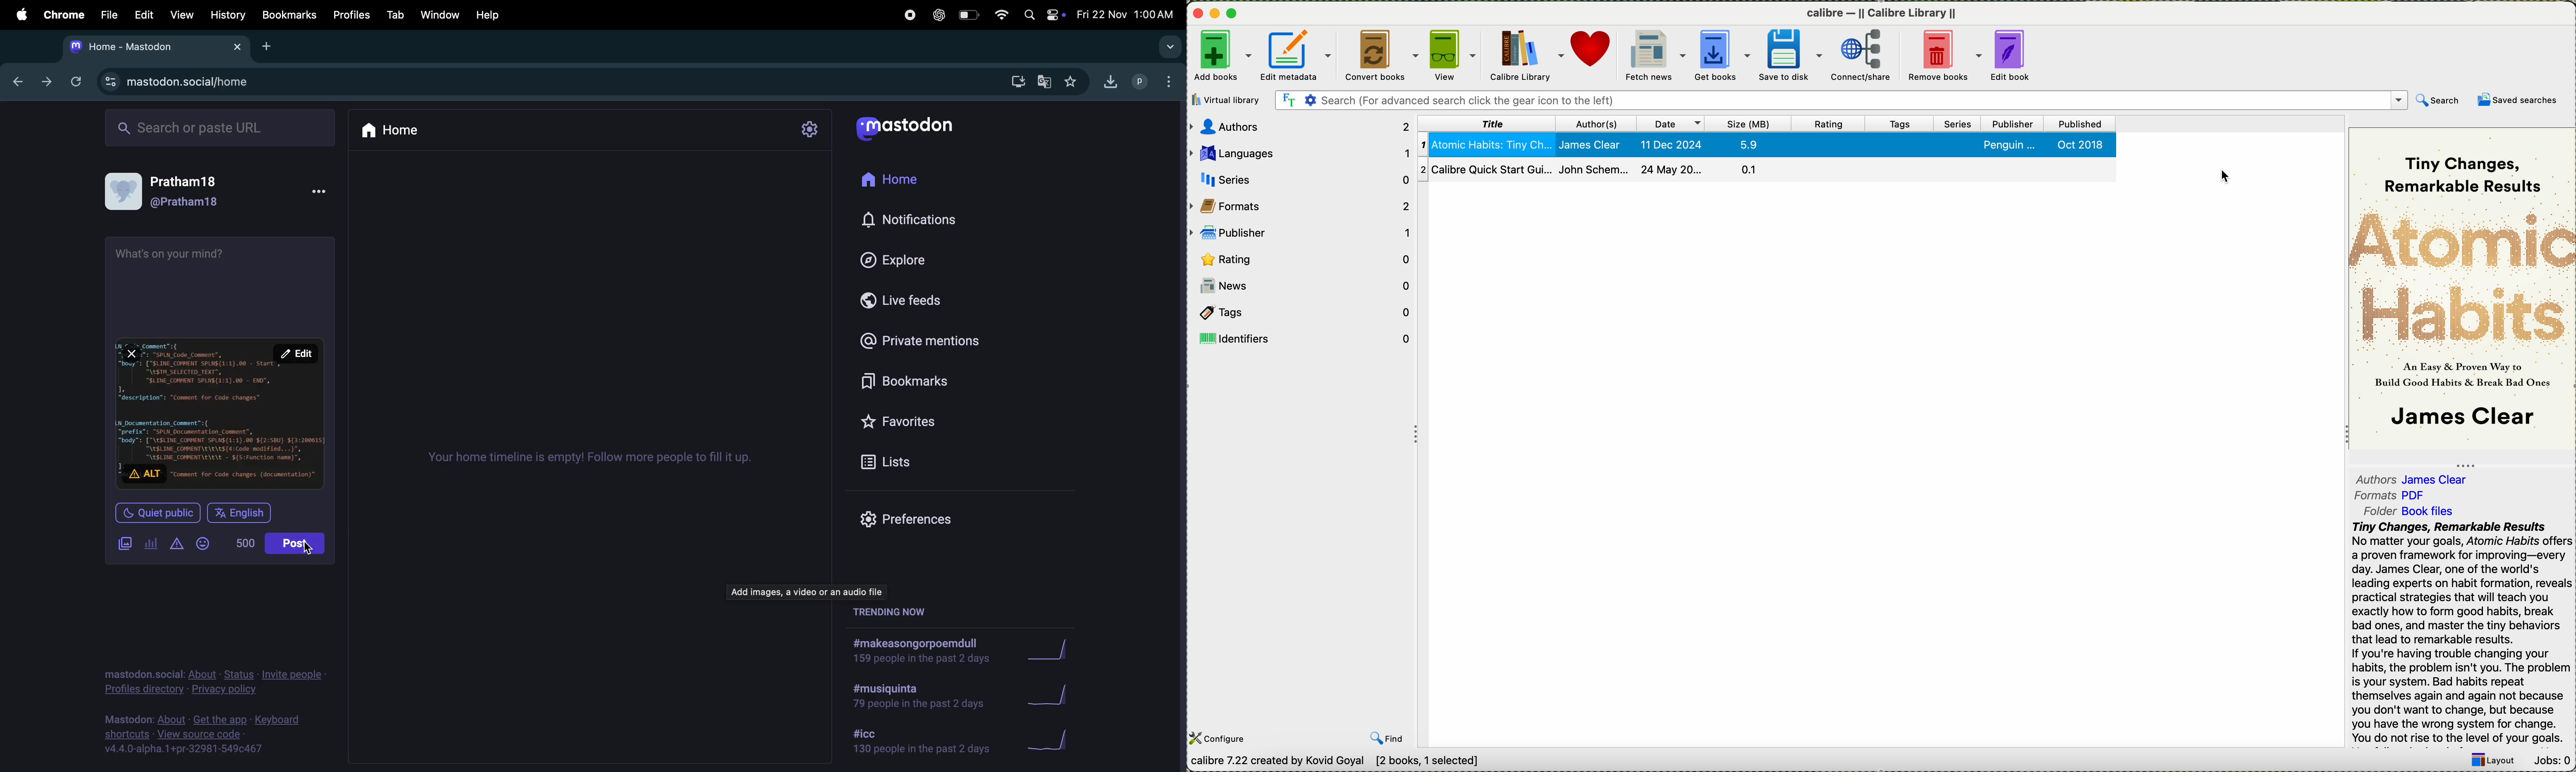  What do you see at coordinates (109, 83) in the screenshot?
I see `site information` at bounding box center [109, 83].